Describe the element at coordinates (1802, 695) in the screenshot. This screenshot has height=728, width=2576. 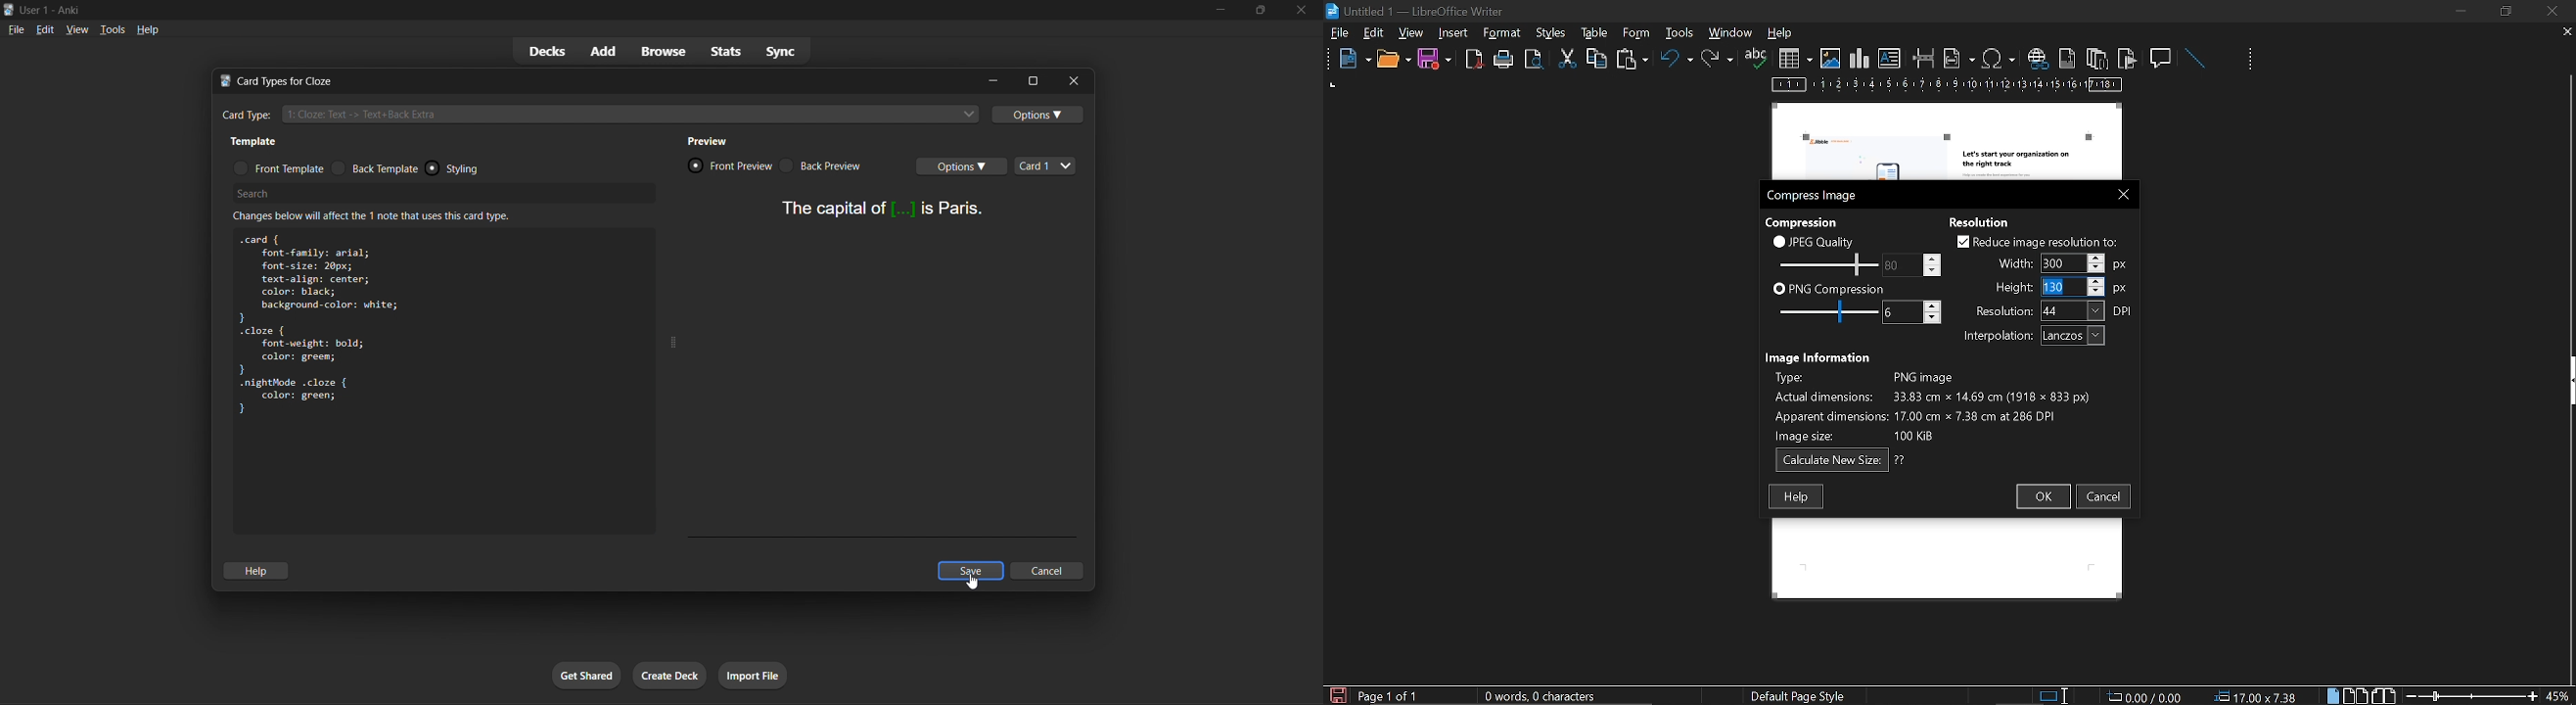
I see `page style` at that location.